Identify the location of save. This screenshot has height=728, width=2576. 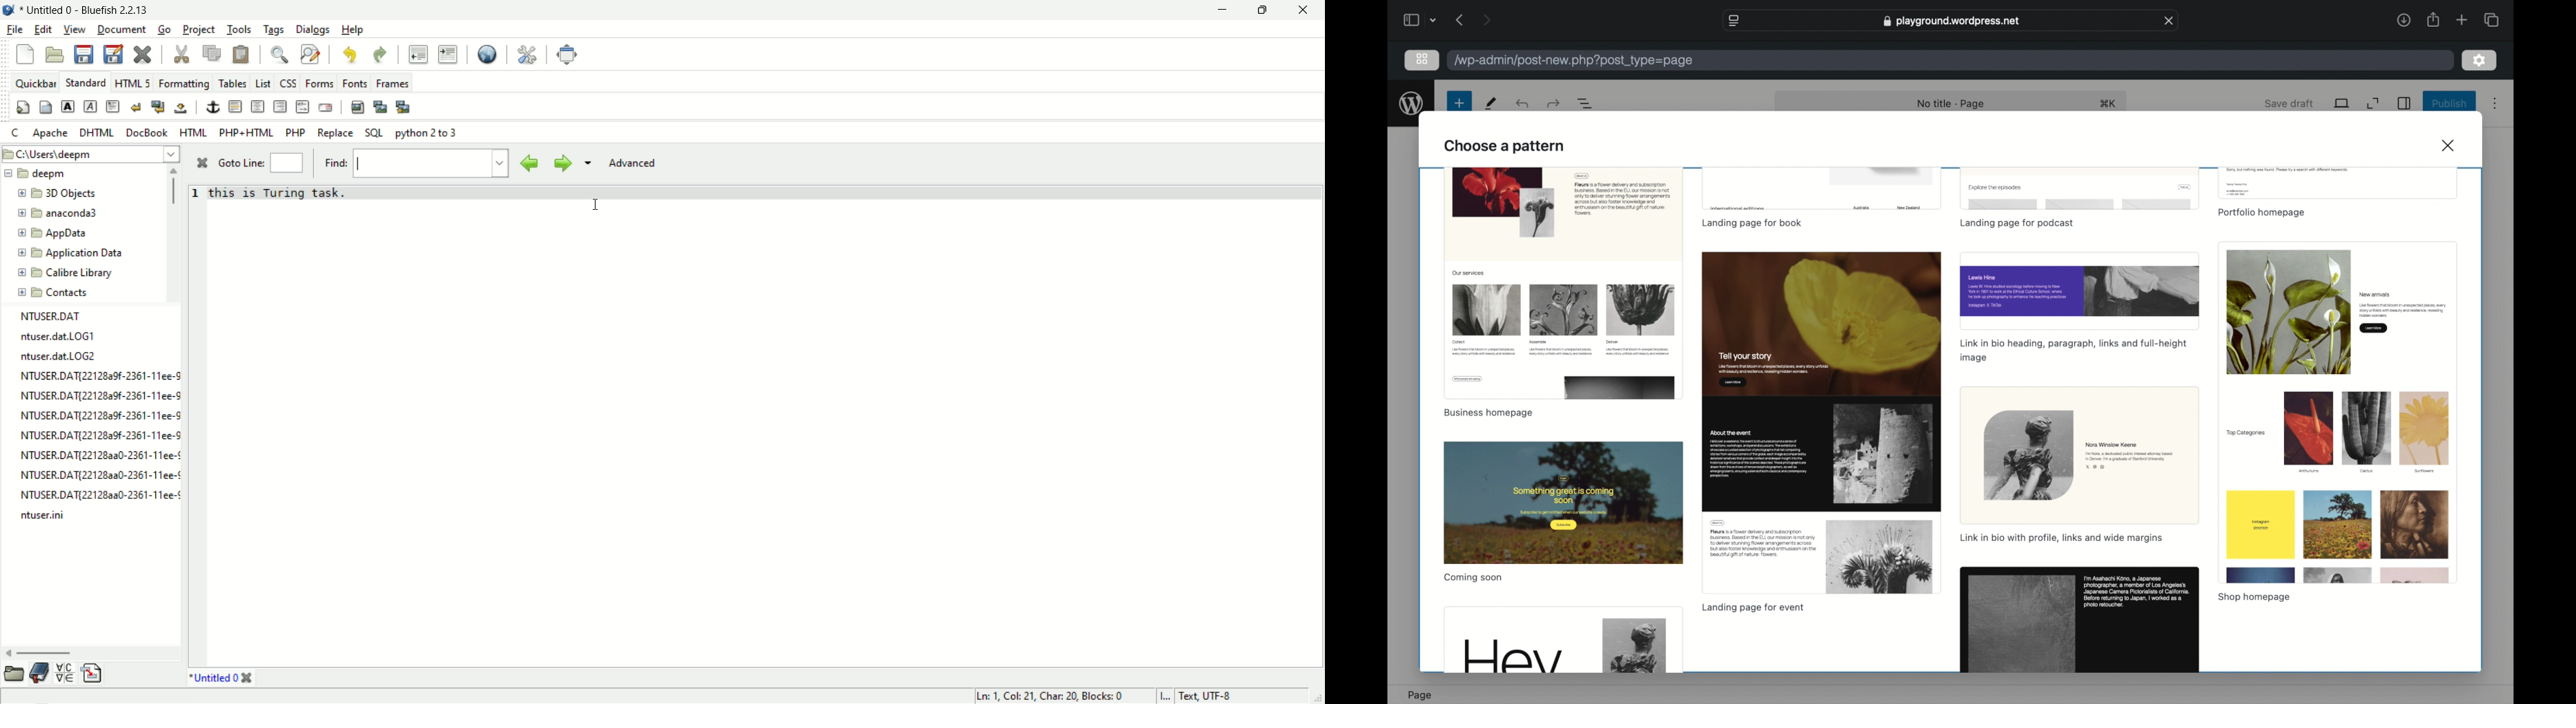
(82, 54).